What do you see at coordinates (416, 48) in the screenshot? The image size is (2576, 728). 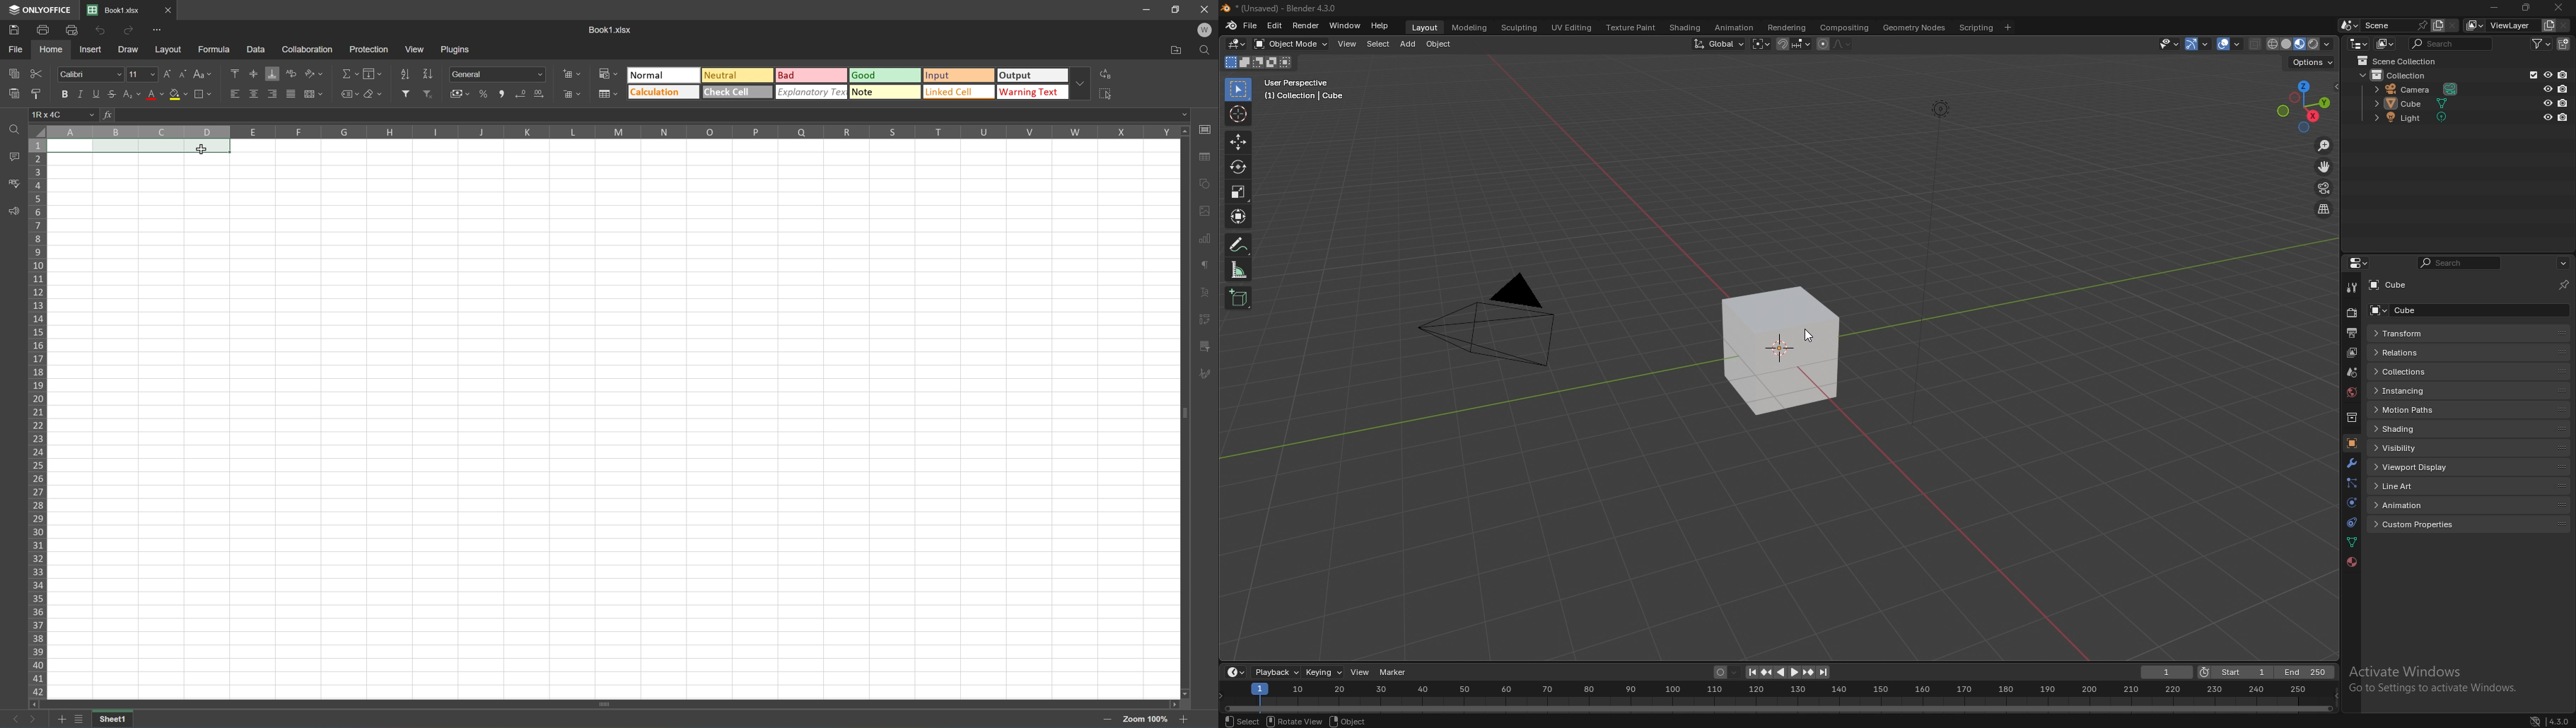 I see `View` at bounding box center [416, 48].